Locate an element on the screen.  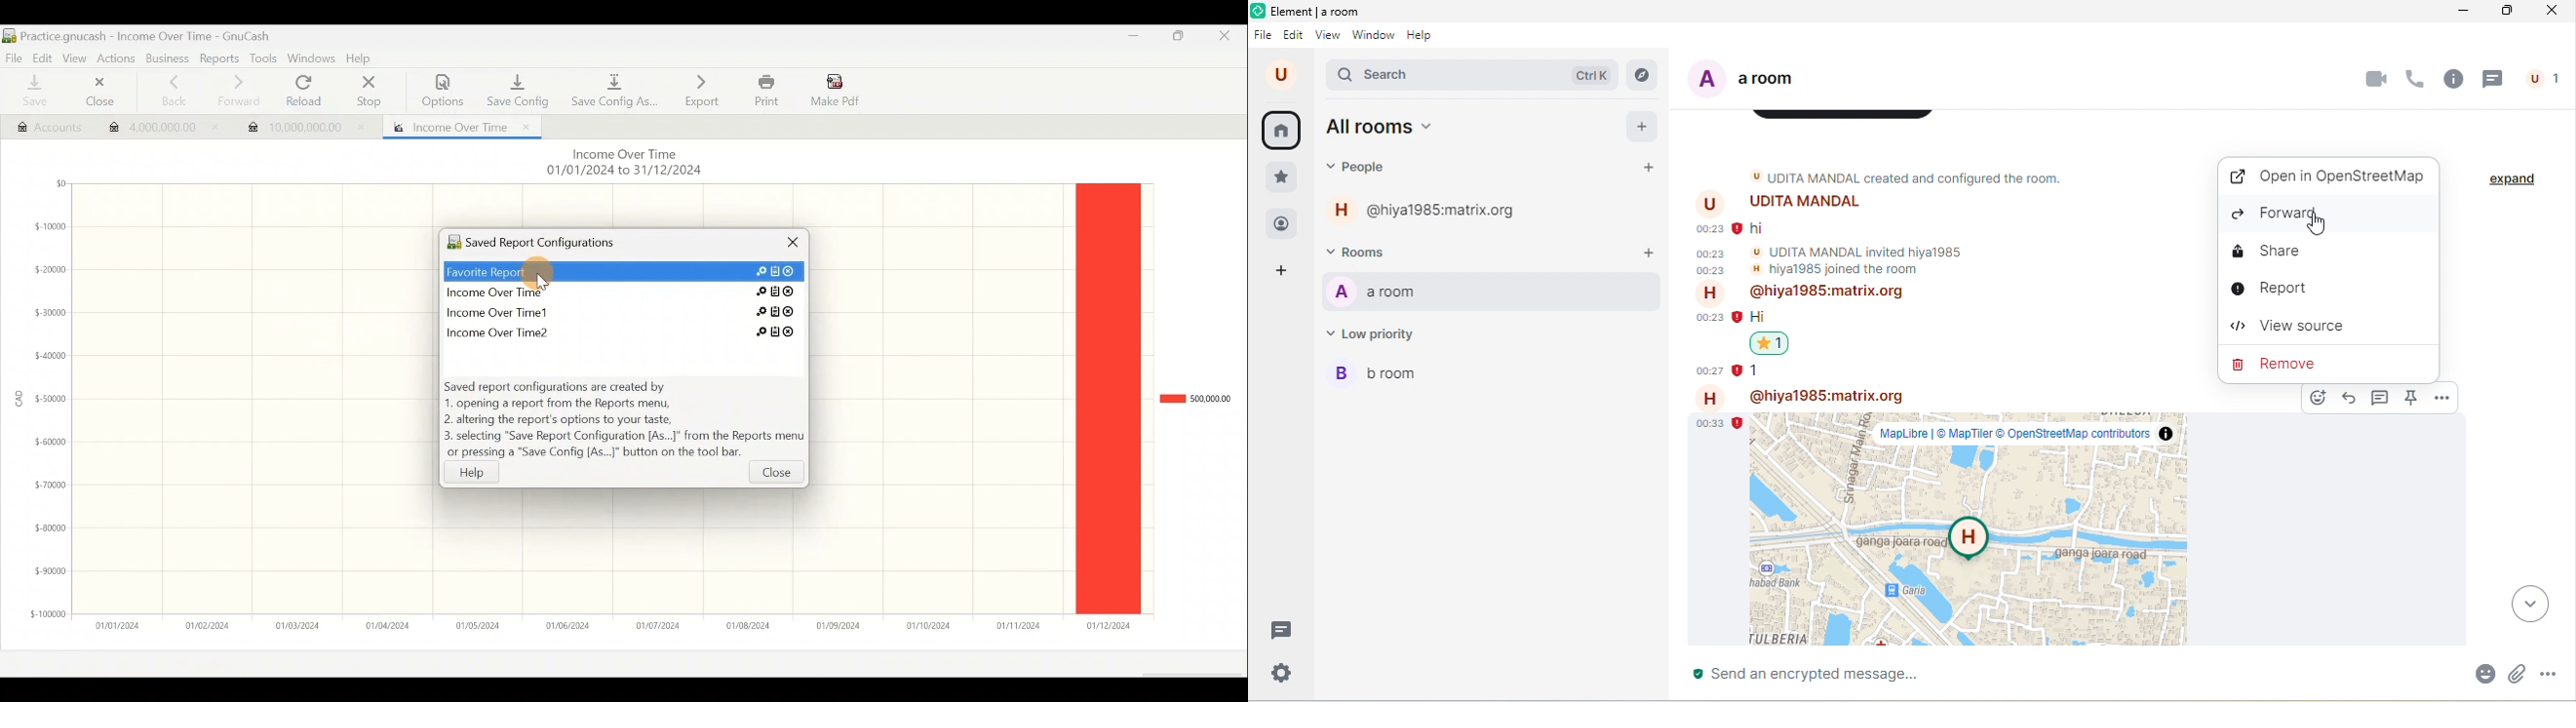
error message is located at coordinates (1739, 370).